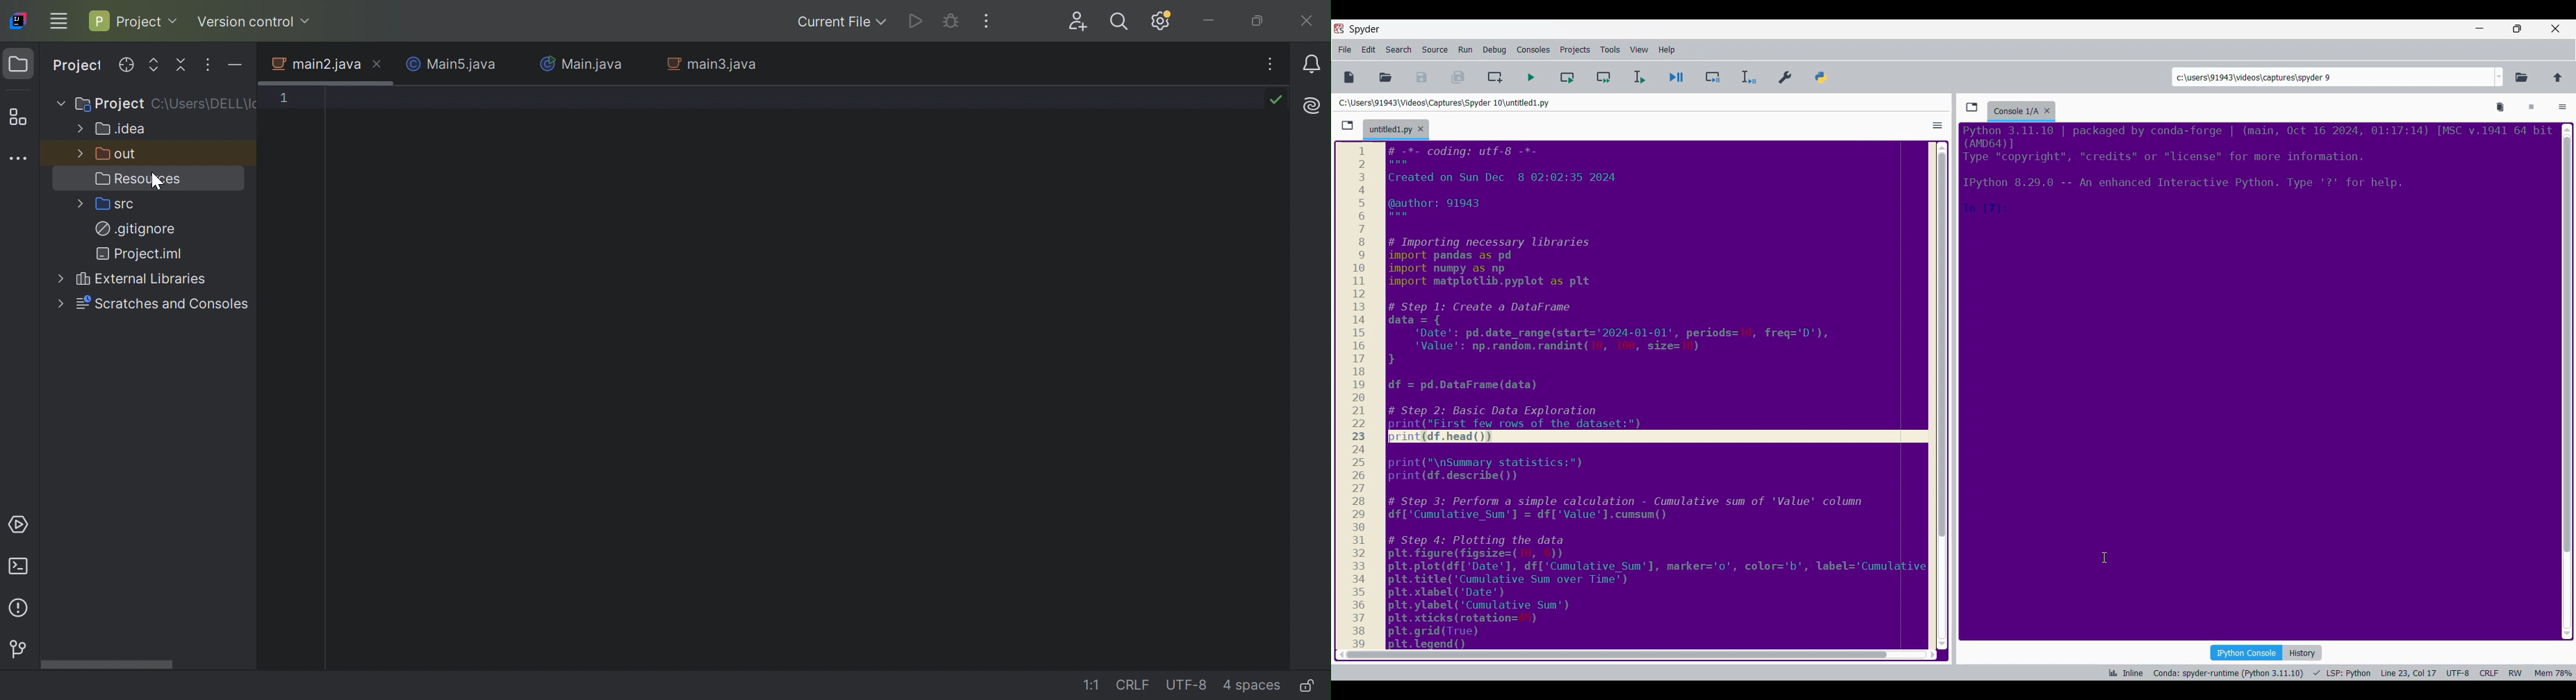  Describe the element at coordinates (1421, 129) in the screenshot. I see `Close tab` at that location.